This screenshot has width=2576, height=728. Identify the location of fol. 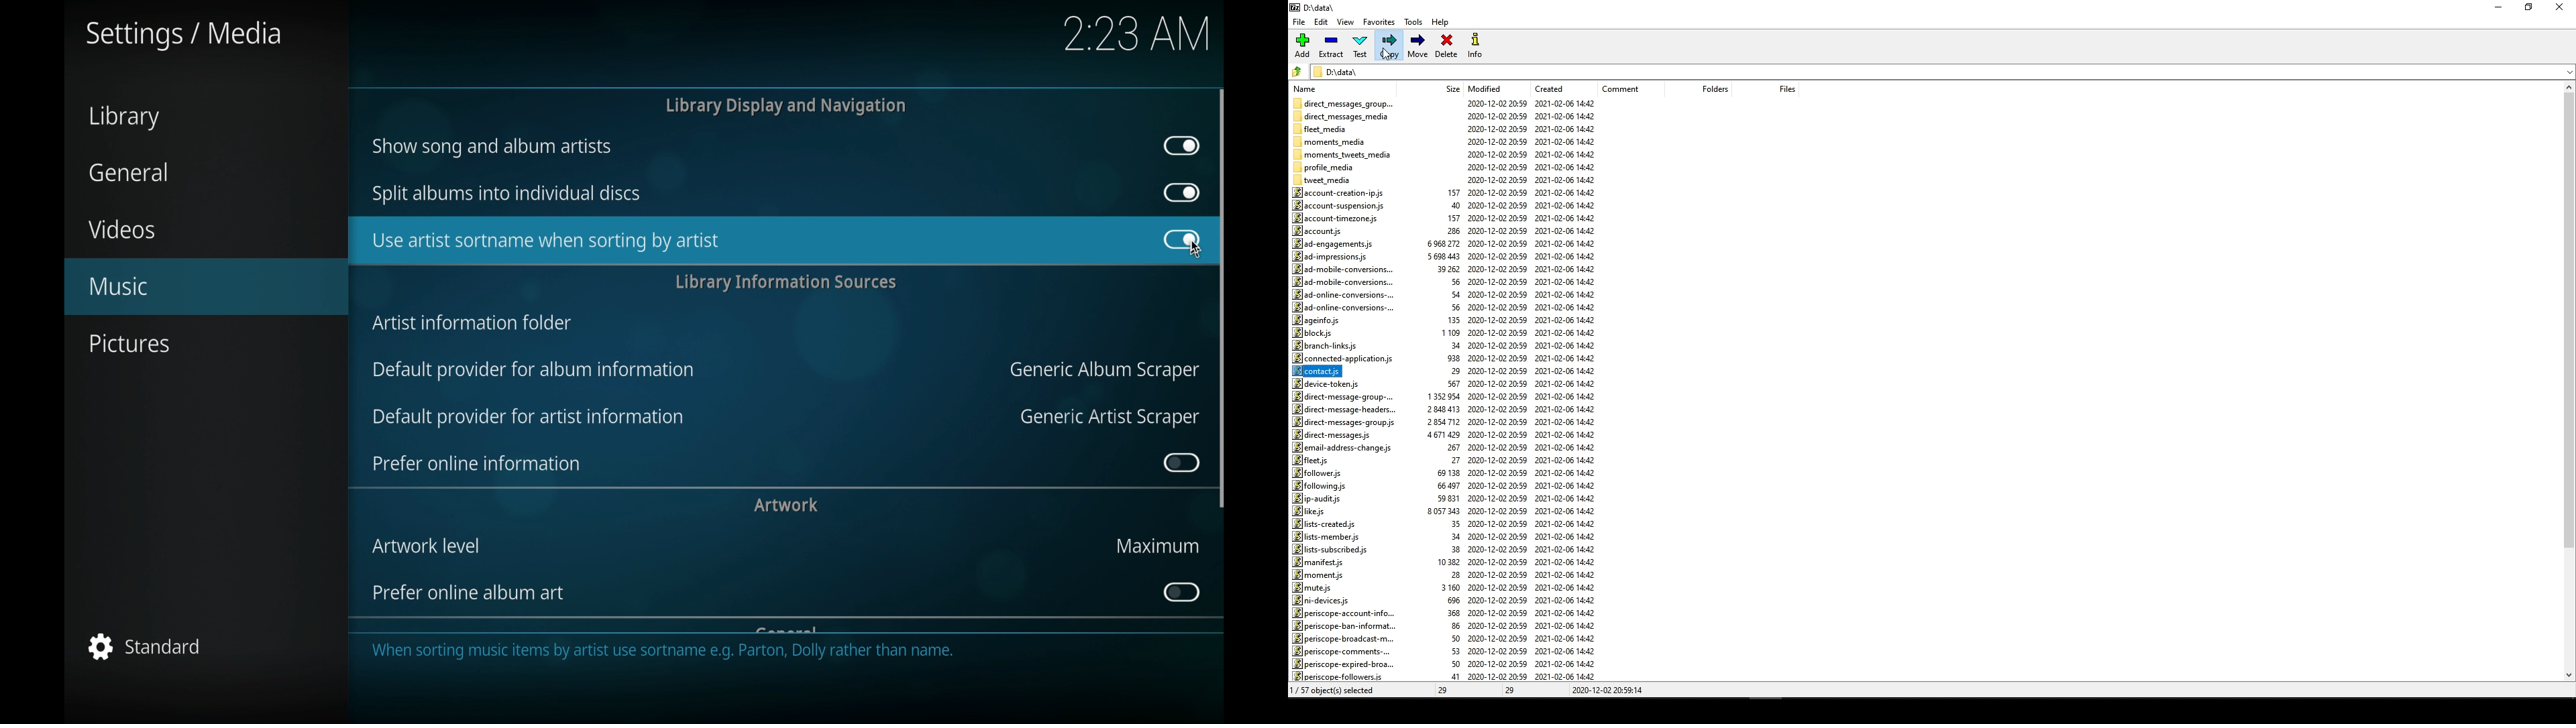
(1320, 485).